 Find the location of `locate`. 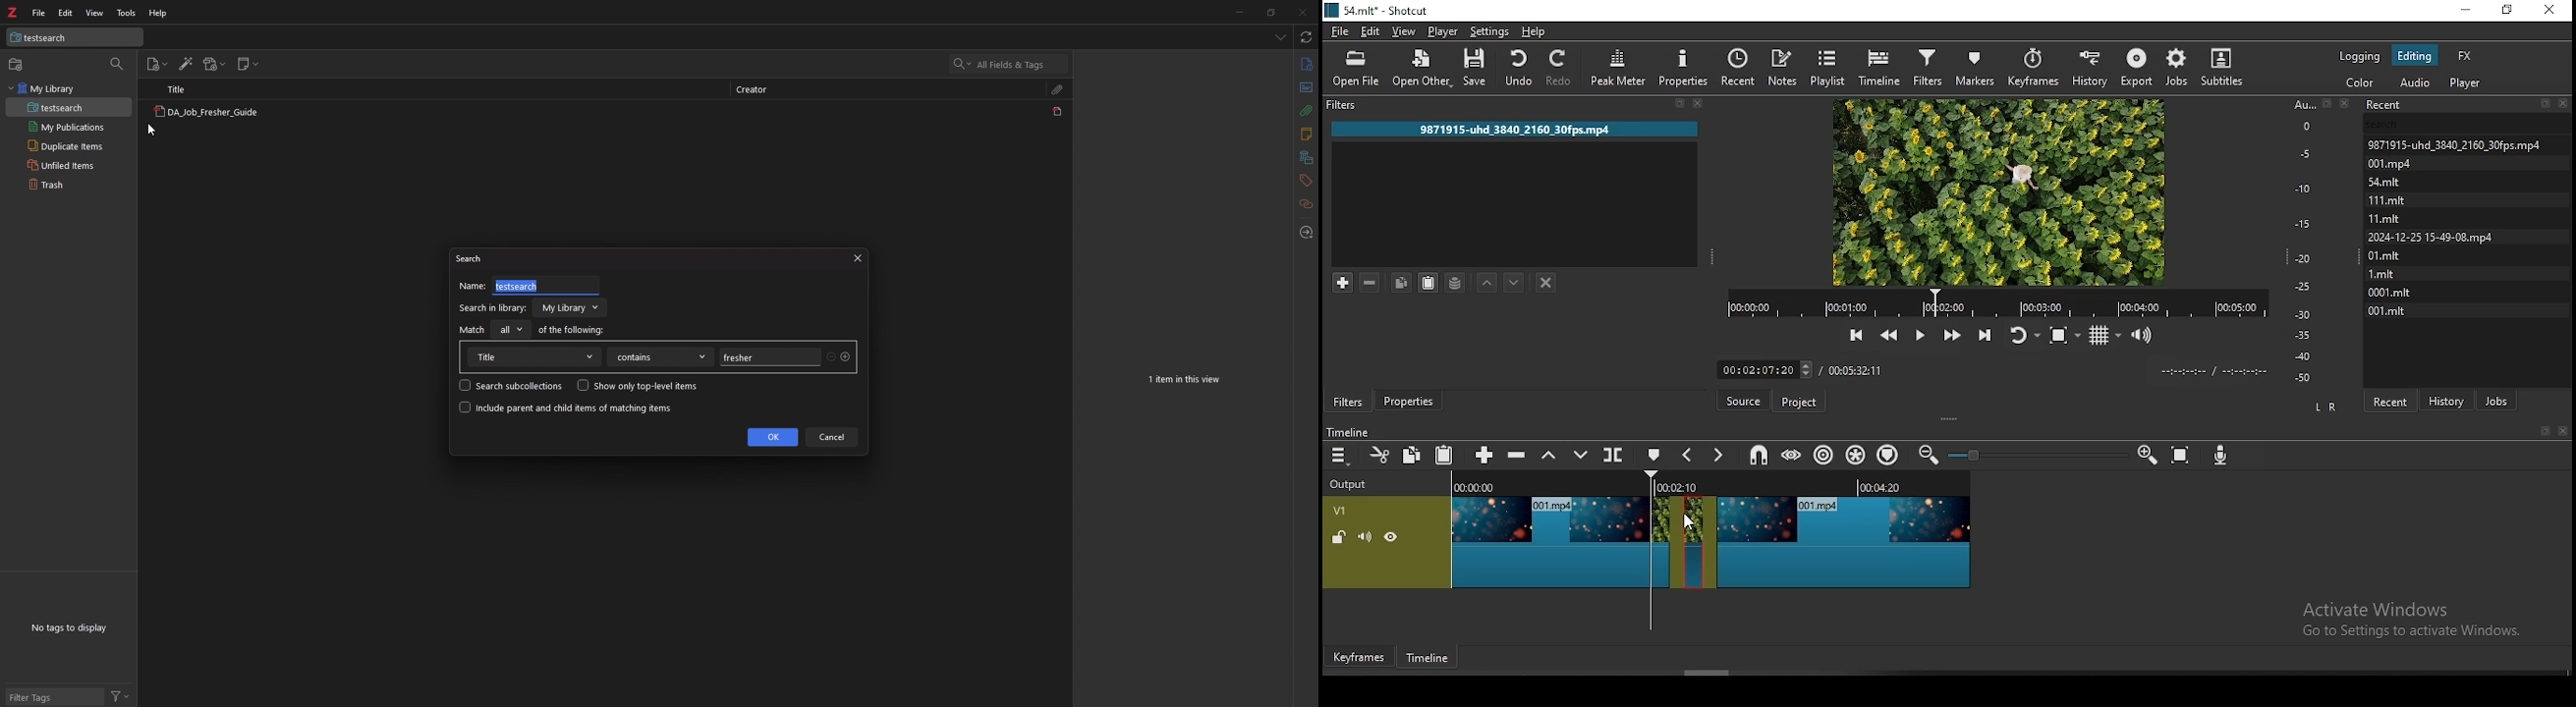

locate is located at coordinates (1305, 233).